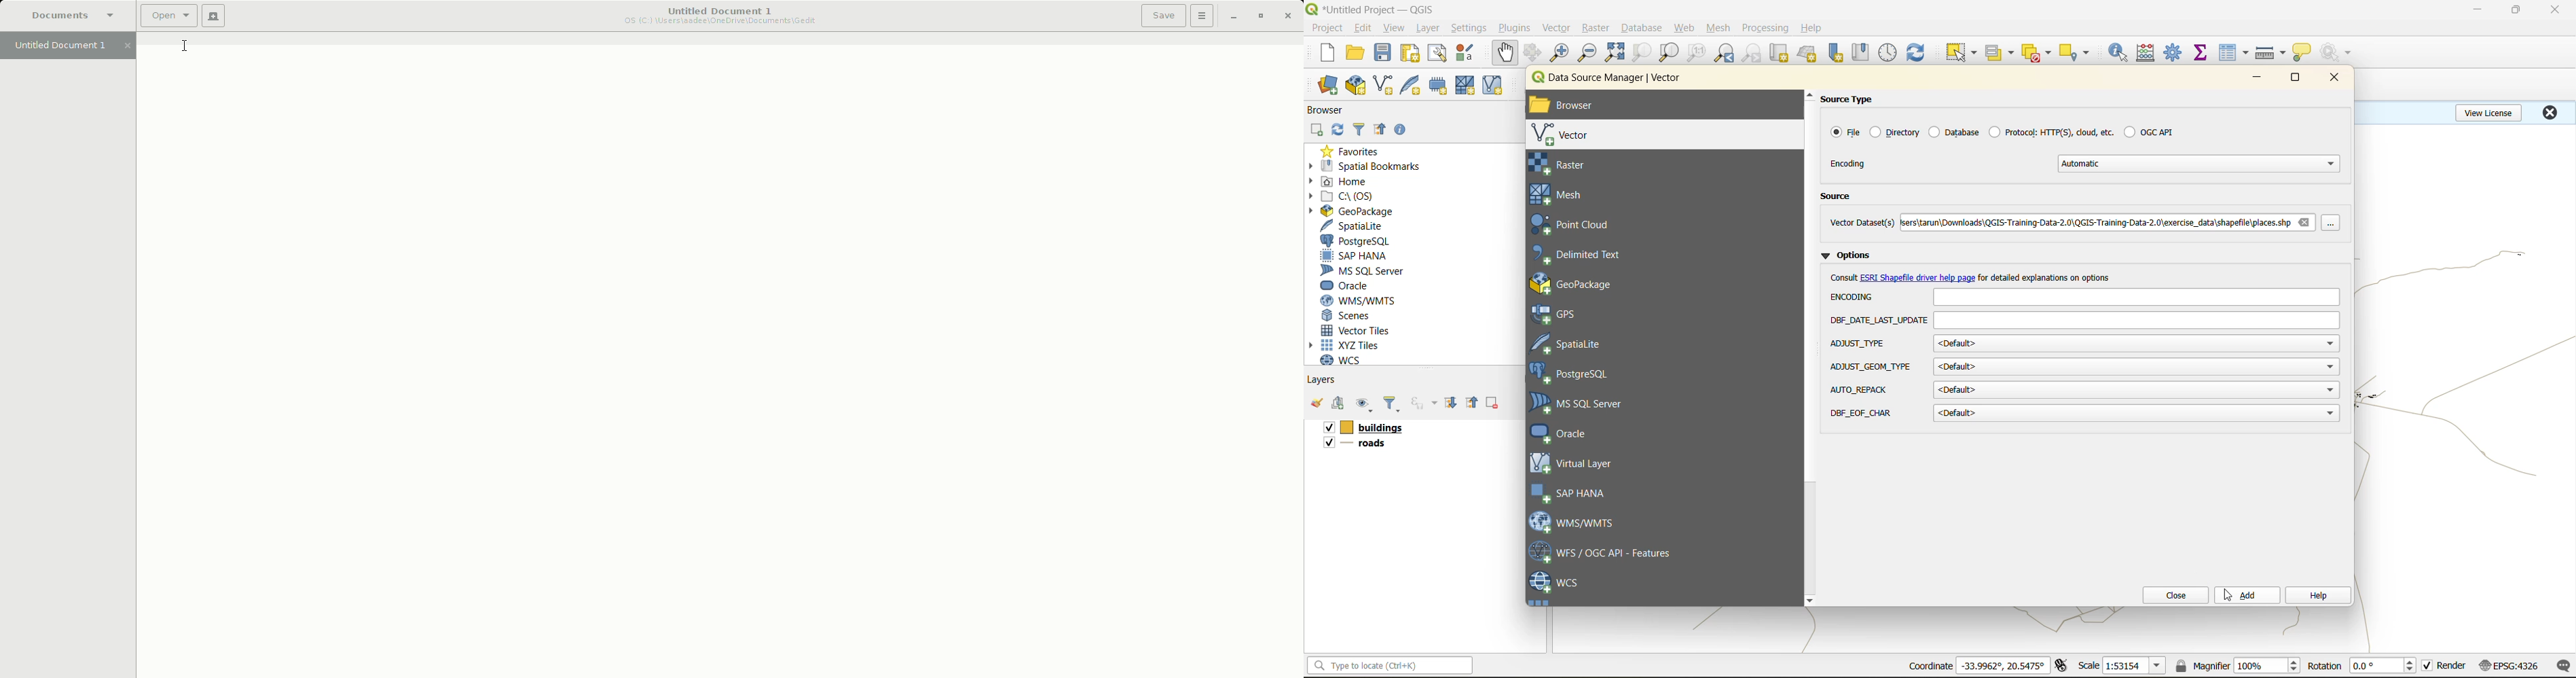 The height and width of the screenshot is (700, 2576). What do you see at coordinates (1394, 29) in the screenshot?
I see `view` at bounding box center [1394, 29].